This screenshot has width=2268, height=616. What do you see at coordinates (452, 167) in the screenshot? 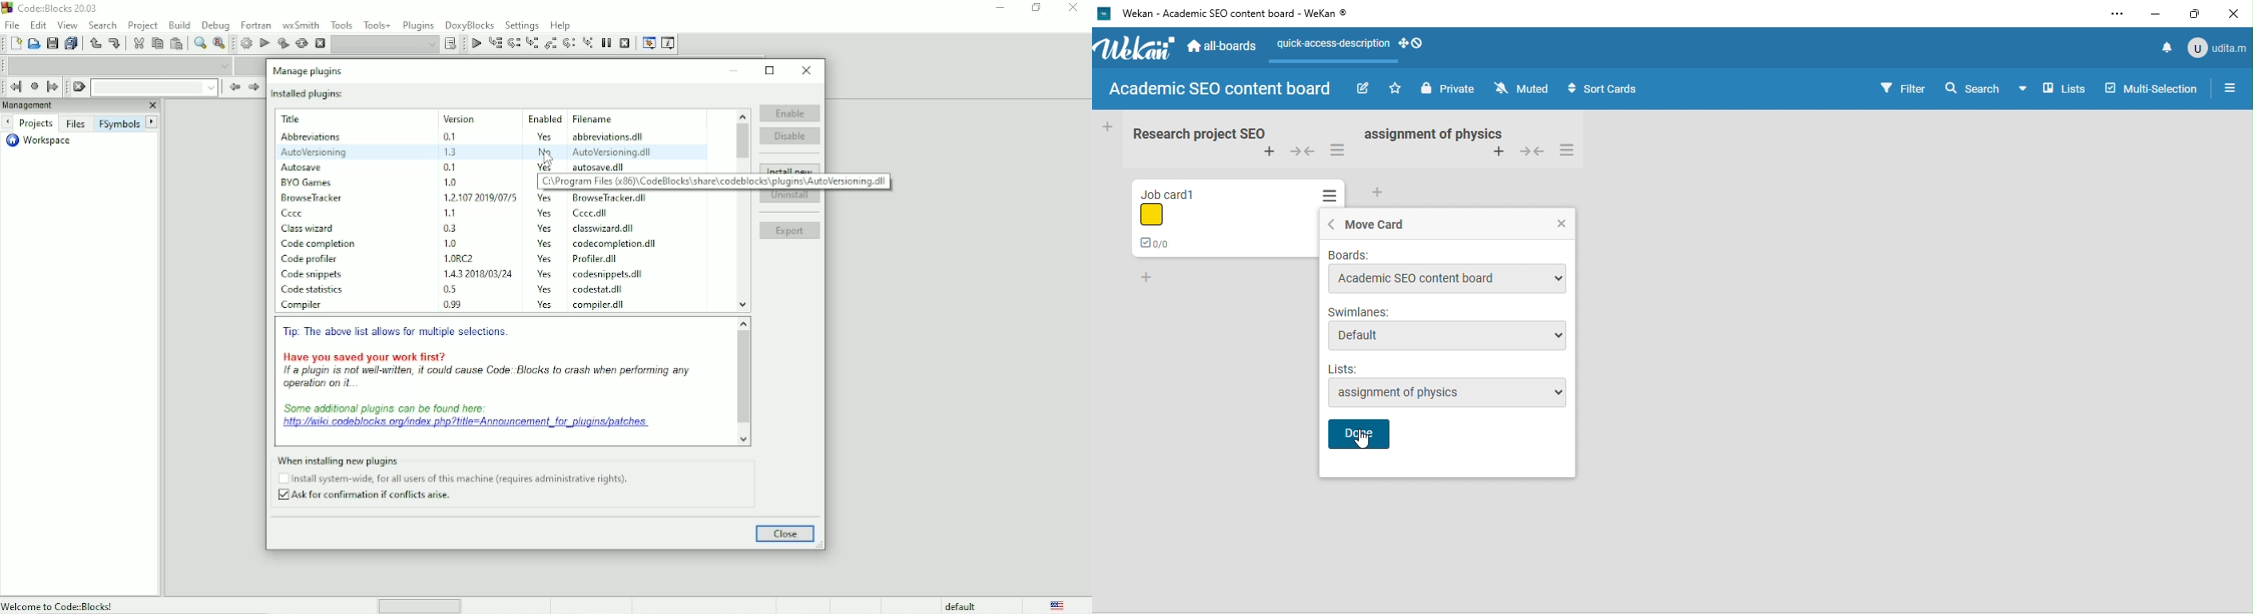
I see `version ` at bounding box center [452, 167].